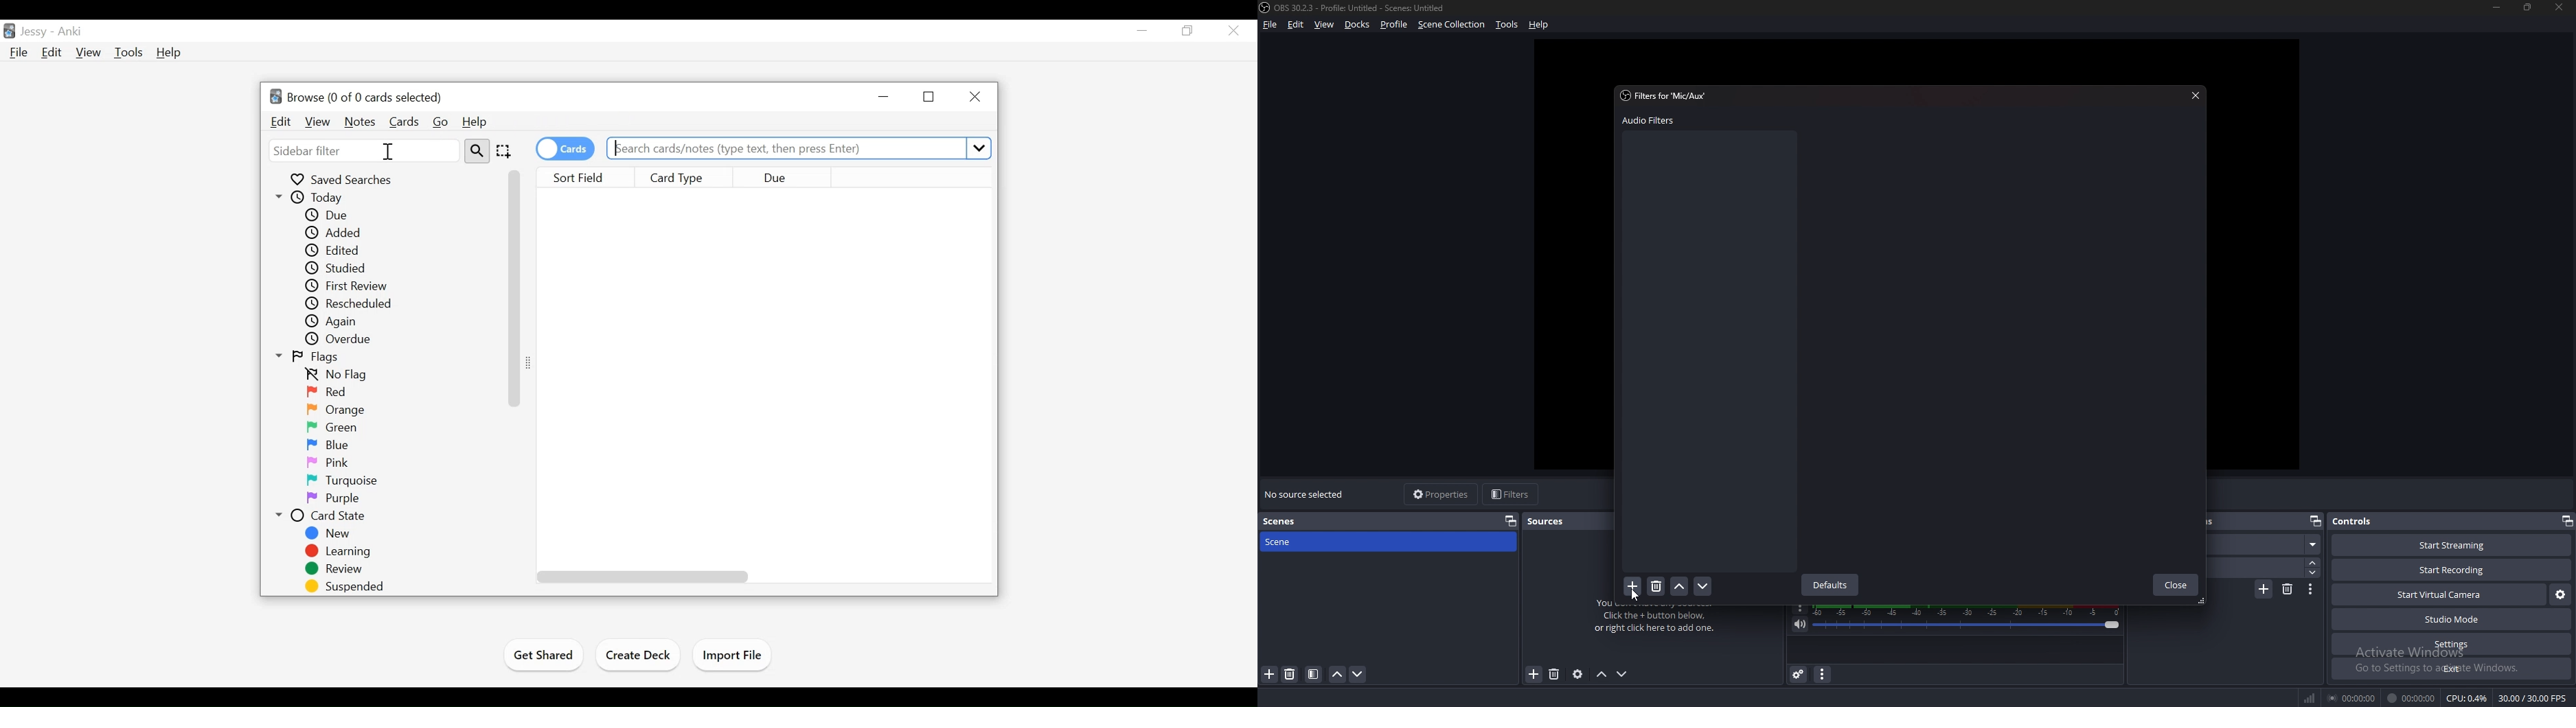  I want to click on network, so click(2309, 698).